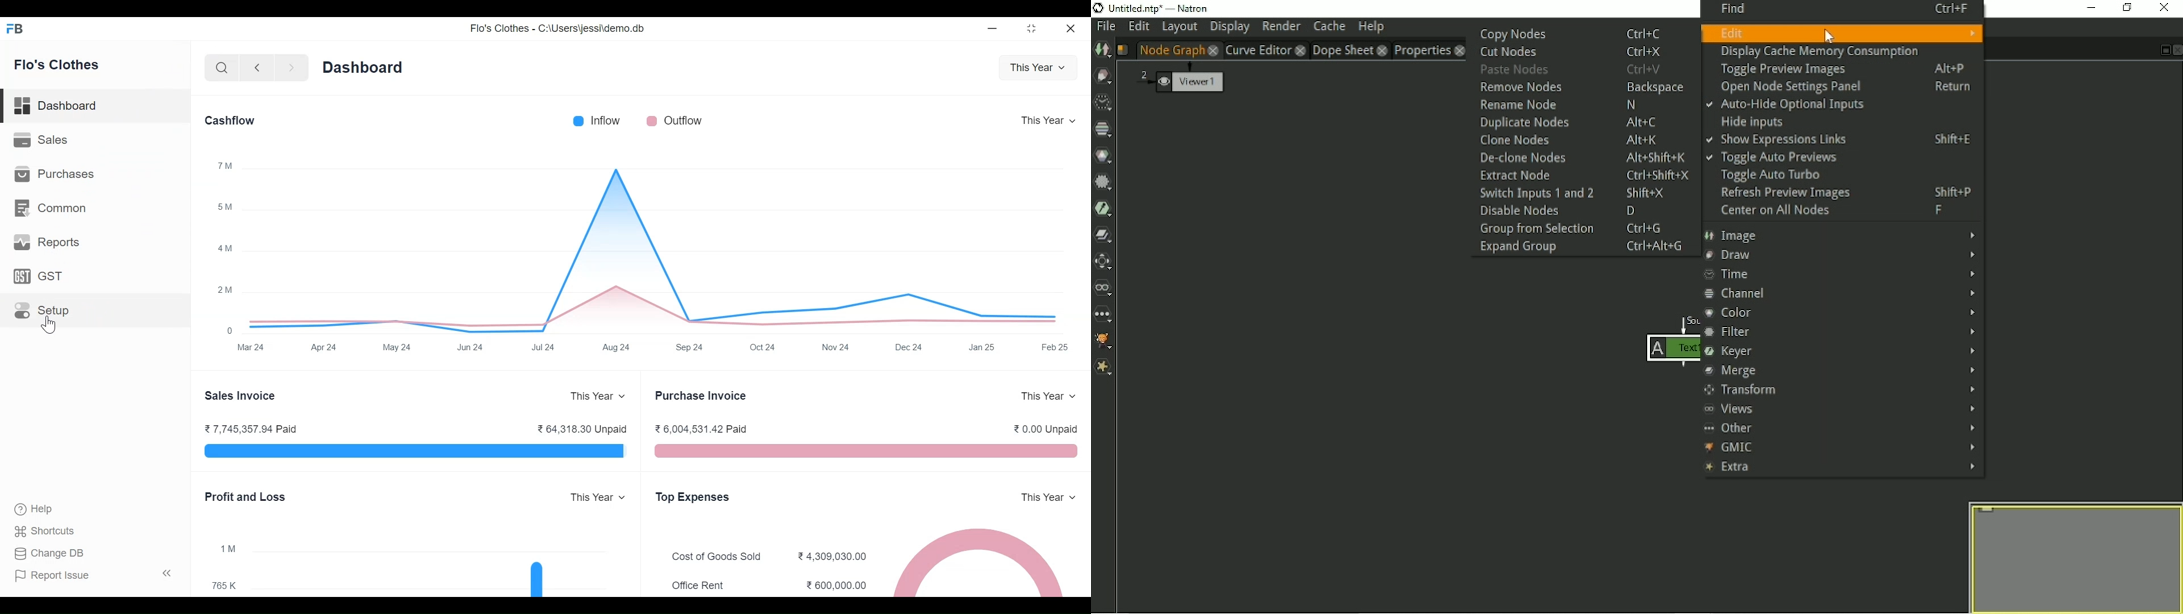 The image size is (2184, 616). What do you see at coordinates (240, 396) in the screenshot?
I see `Sales Invoice` at bounding box center [240, 396].